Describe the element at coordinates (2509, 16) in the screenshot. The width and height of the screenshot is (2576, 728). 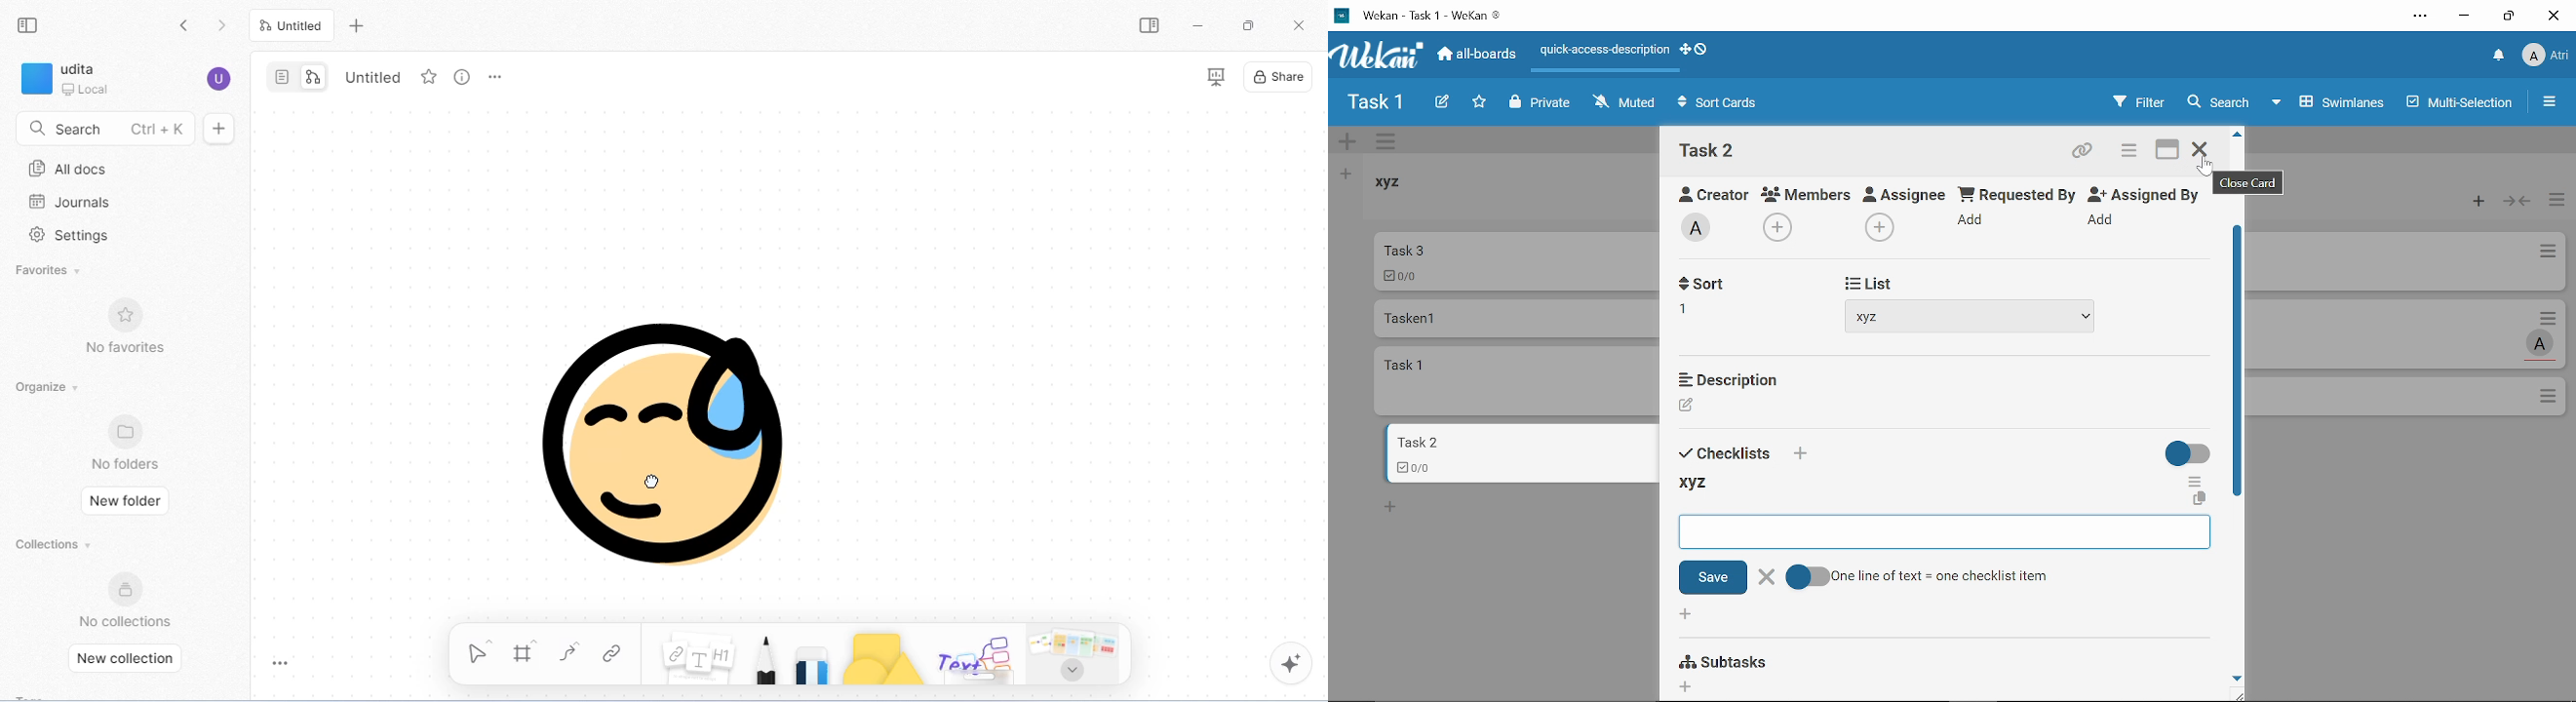
I see `Restore down` at that location.